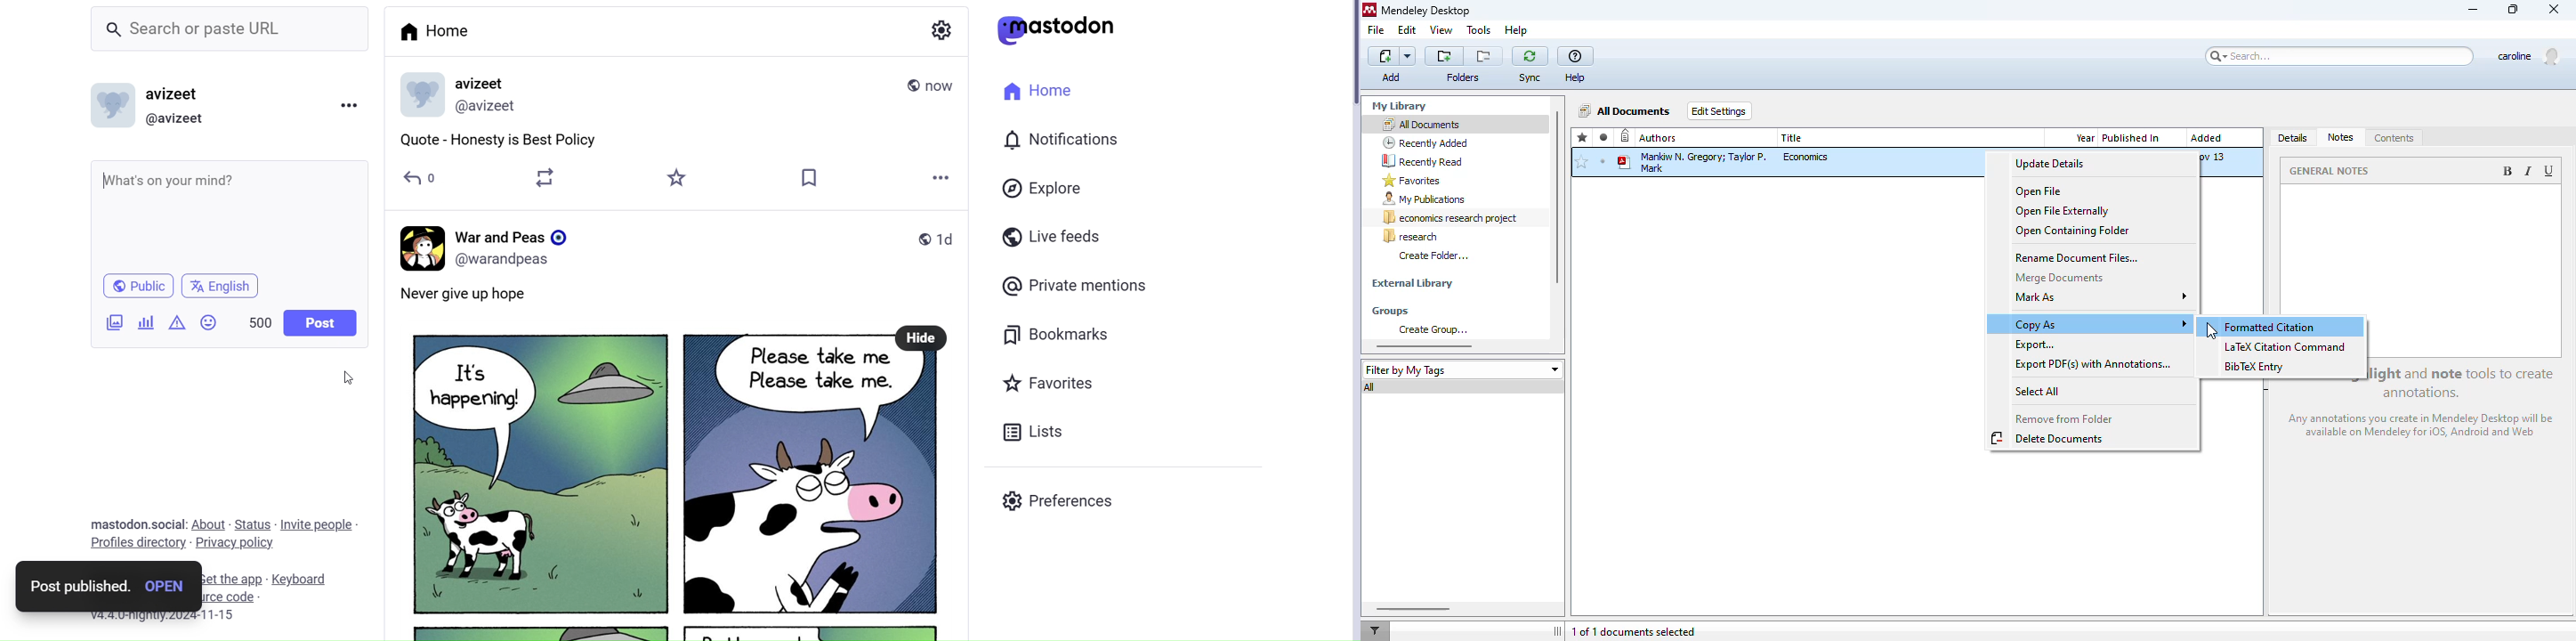  Describe the element at coordinates (2507, 171) in the screenshot. I see `bold` at that location.